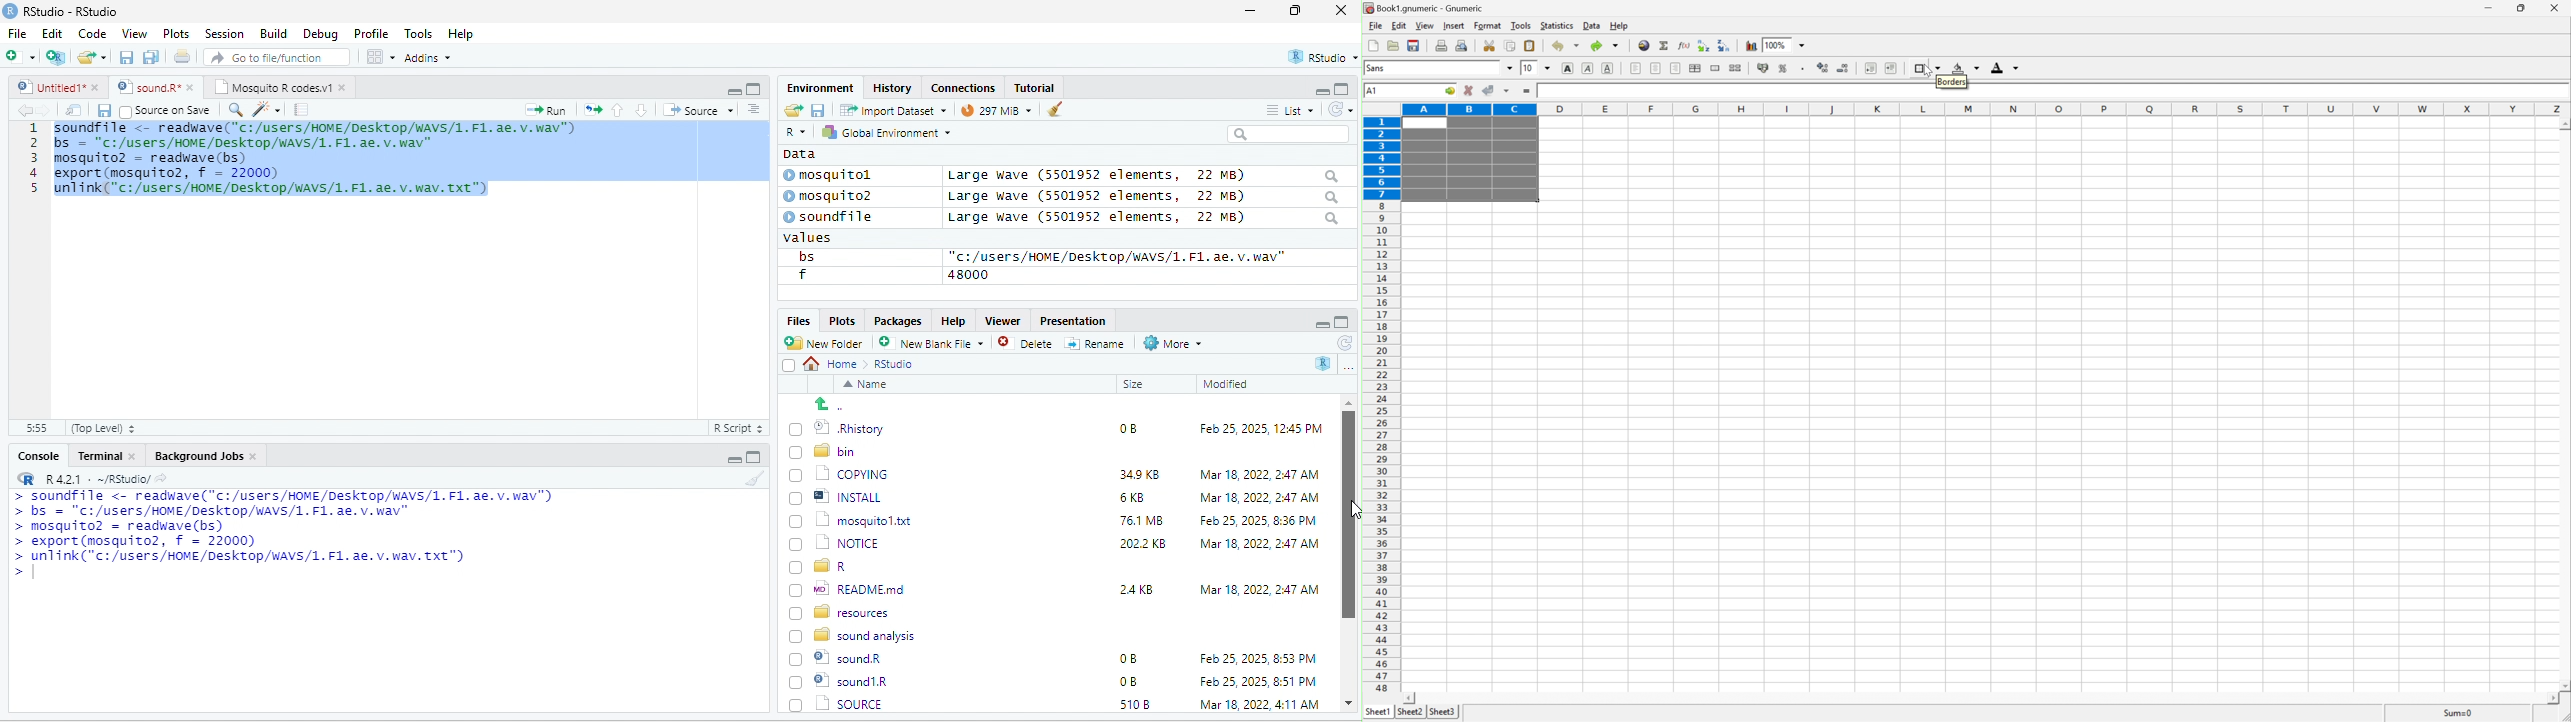 The image size is (2576, 728). Describe the element at coordinates (1133, 498) in the screenshot. I see `6KB` at that location.